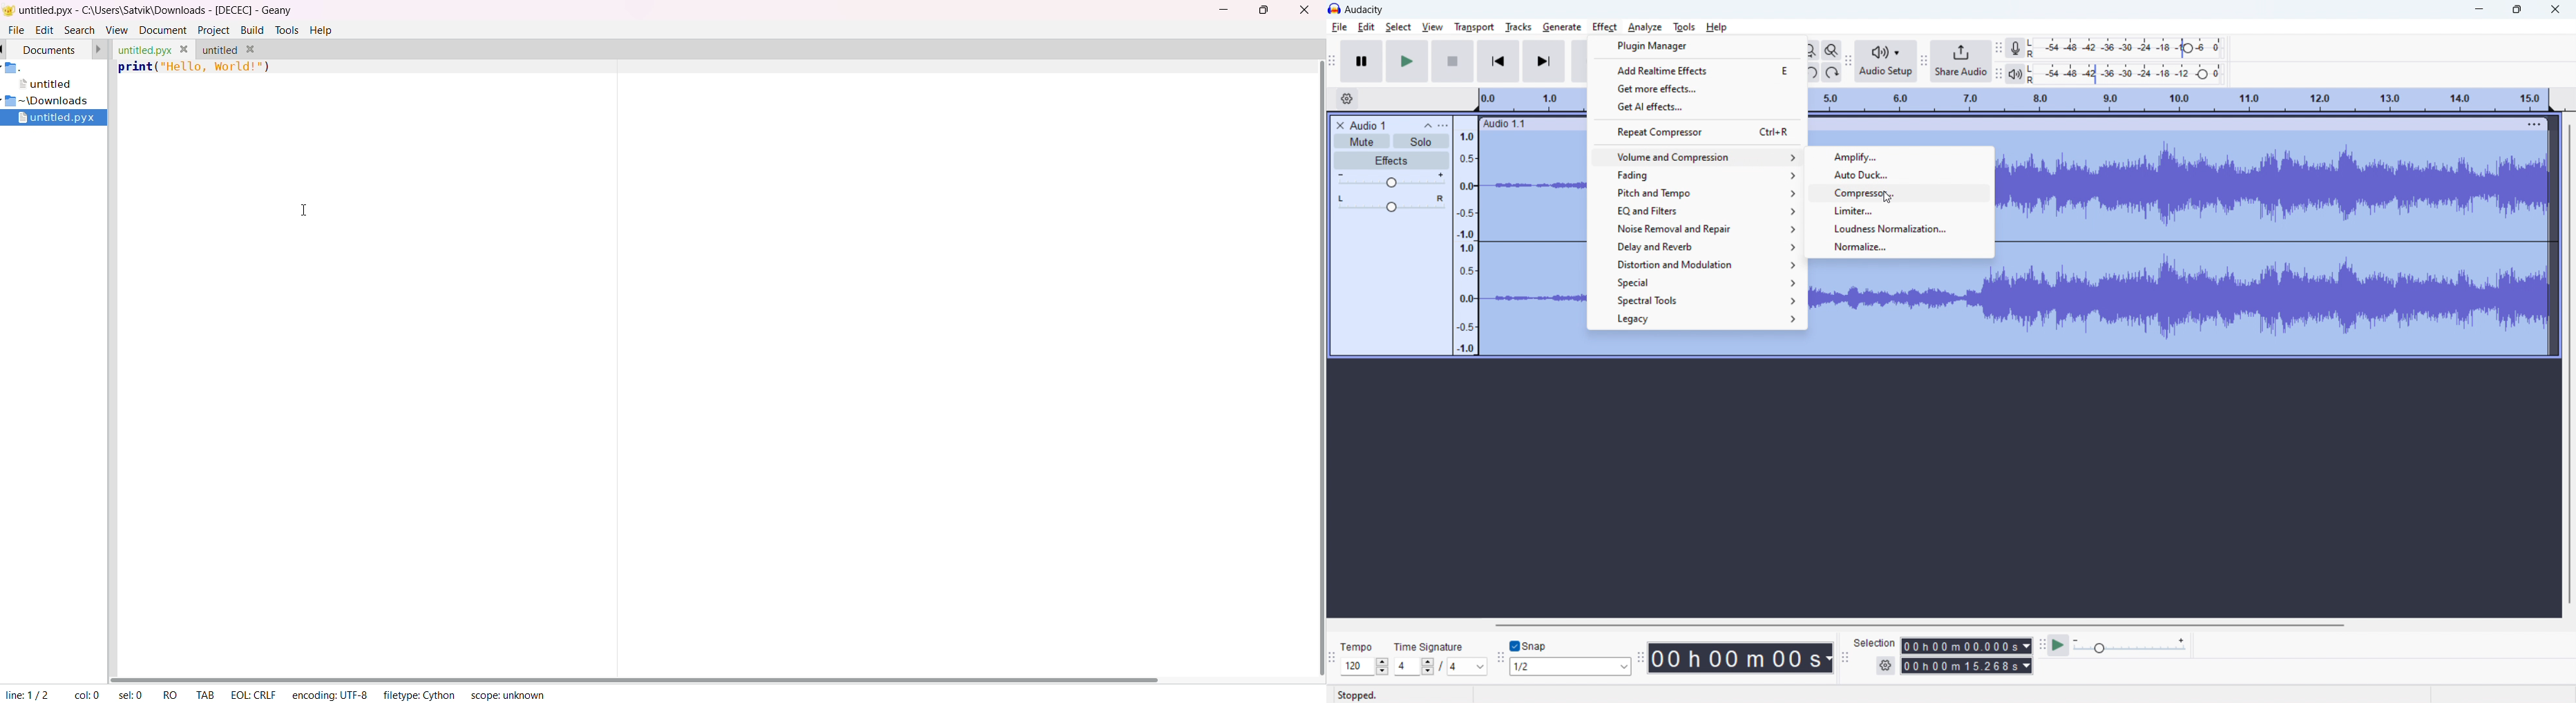 This screenshot has width=2576, height=728. What do you see at coordinates (1875, 641) in the screenshot?
I see `Selection` at bounding box center [1875, 641].